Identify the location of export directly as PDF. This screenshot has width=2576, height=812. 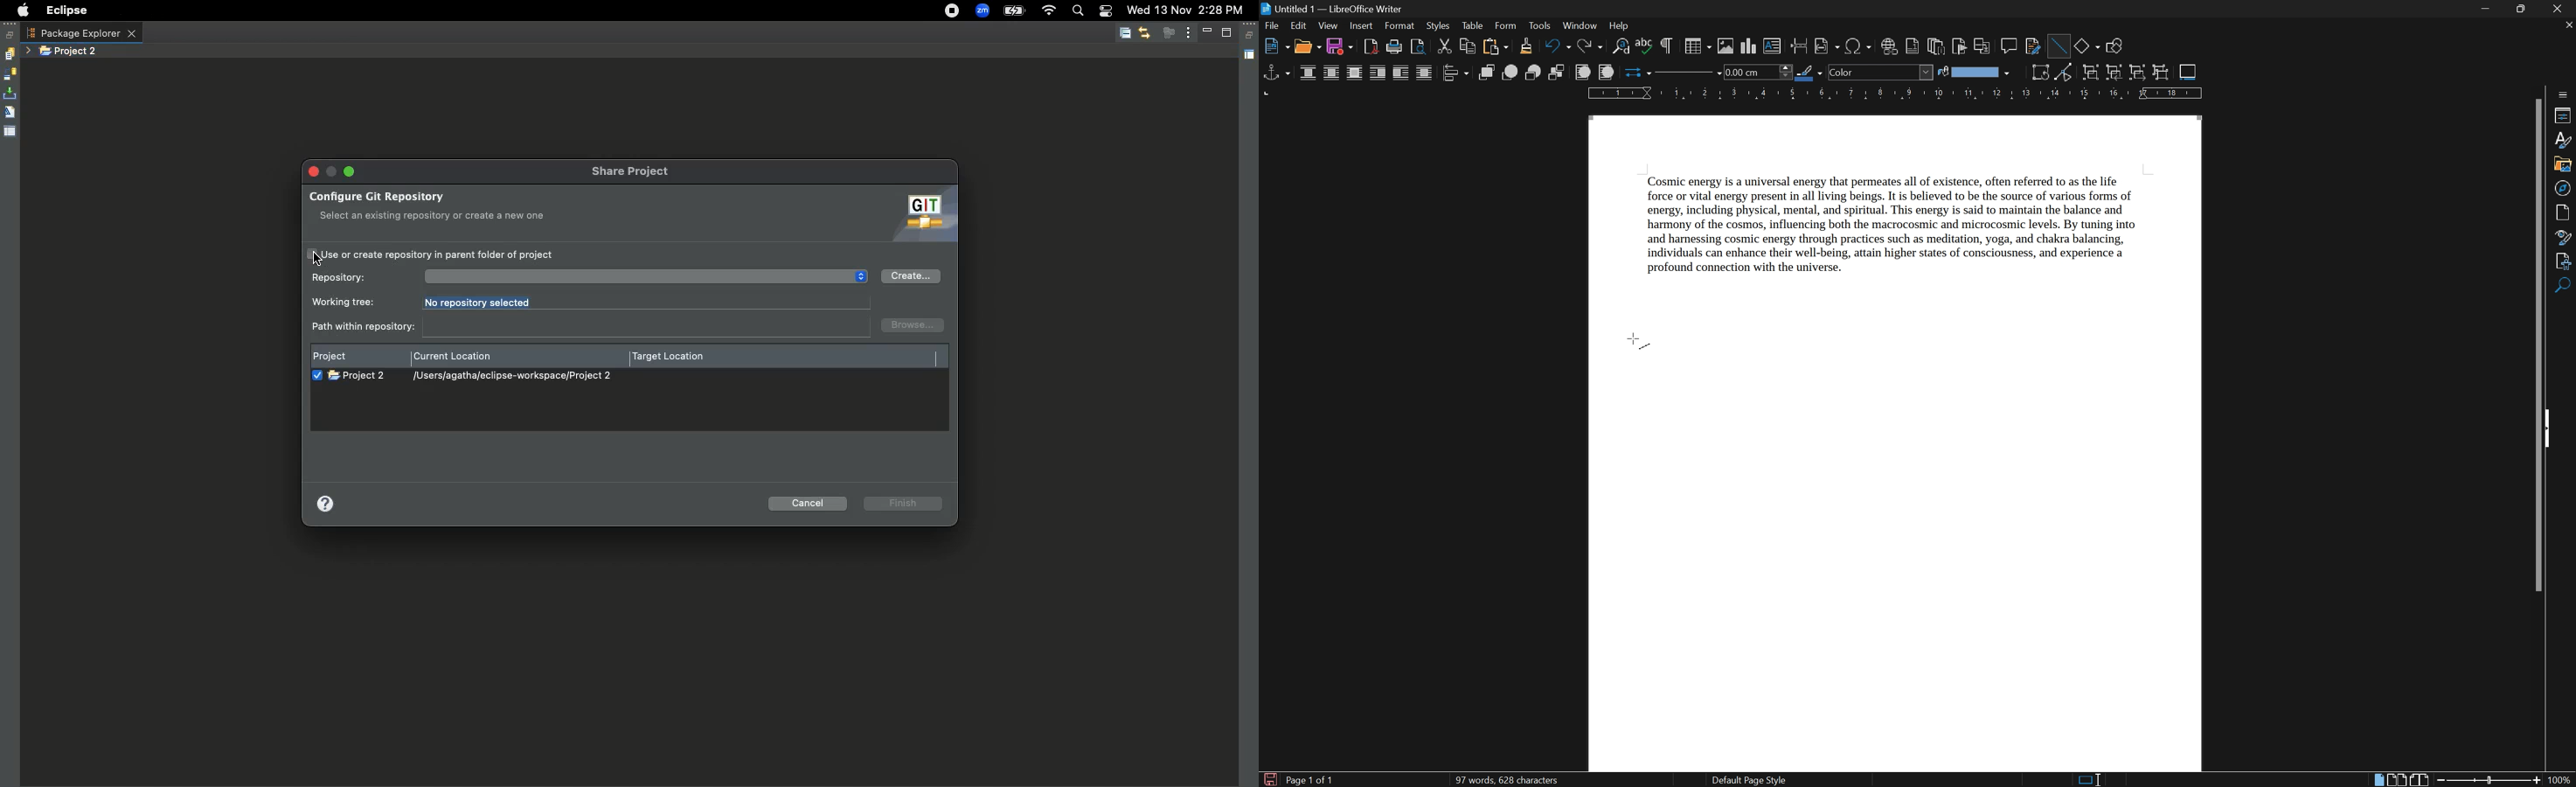
(1369, 46).